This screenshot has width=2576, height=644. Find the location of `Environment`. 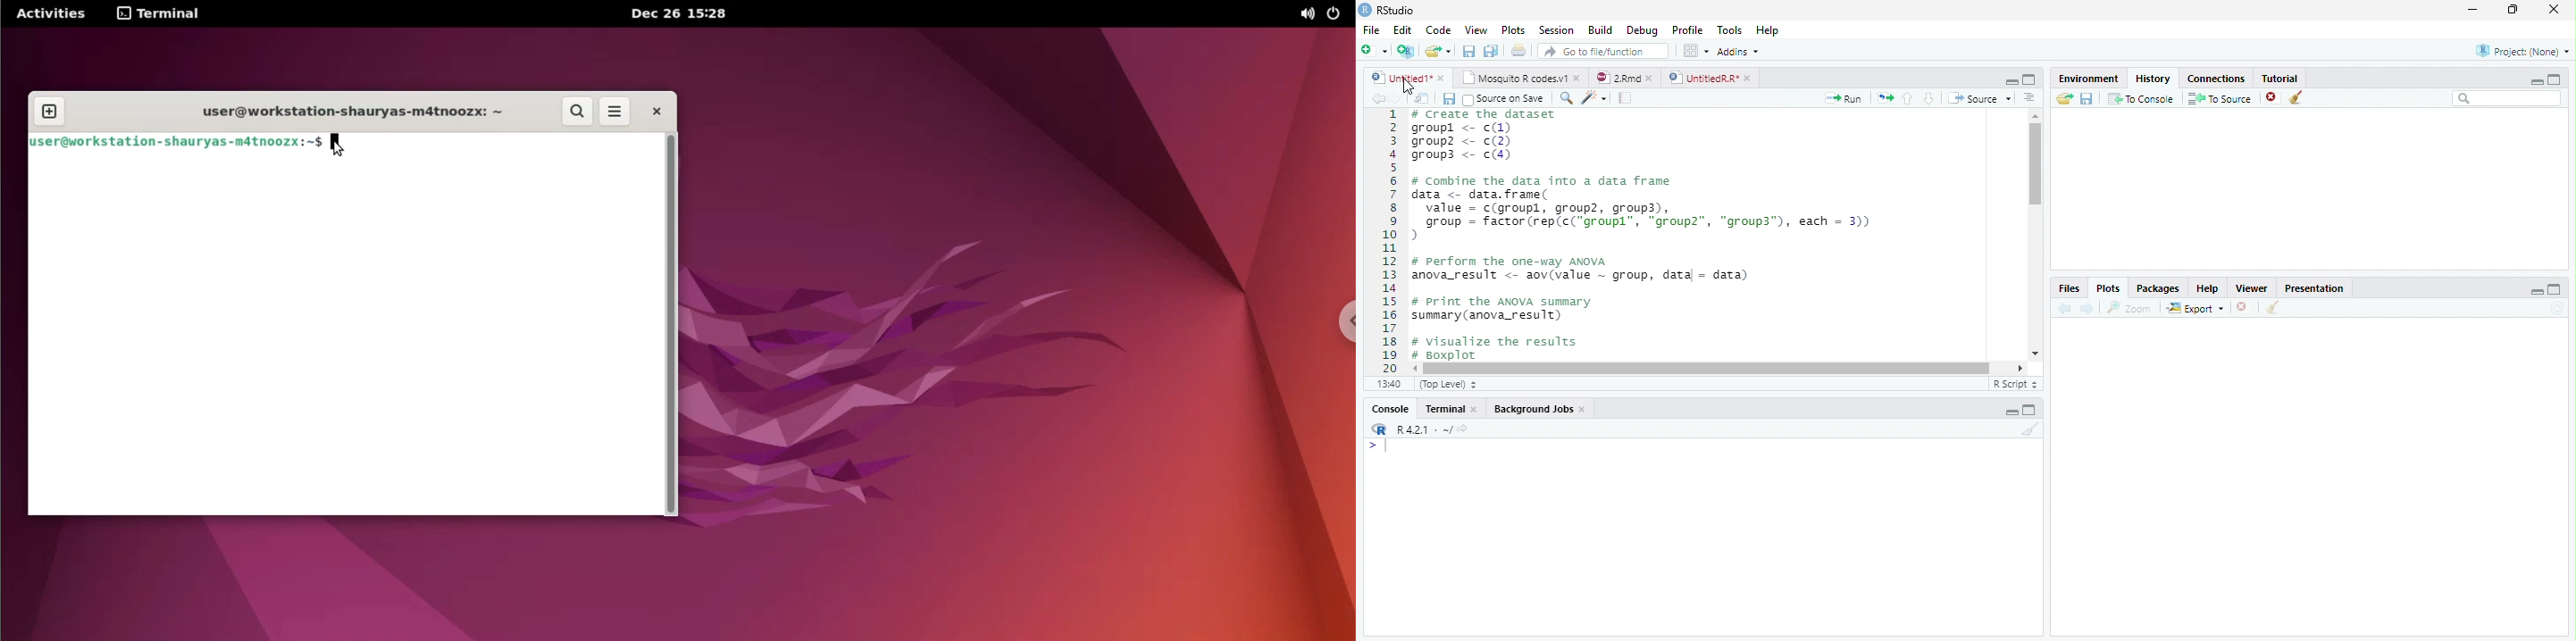

Environment is located at coordinates (2088, 79).